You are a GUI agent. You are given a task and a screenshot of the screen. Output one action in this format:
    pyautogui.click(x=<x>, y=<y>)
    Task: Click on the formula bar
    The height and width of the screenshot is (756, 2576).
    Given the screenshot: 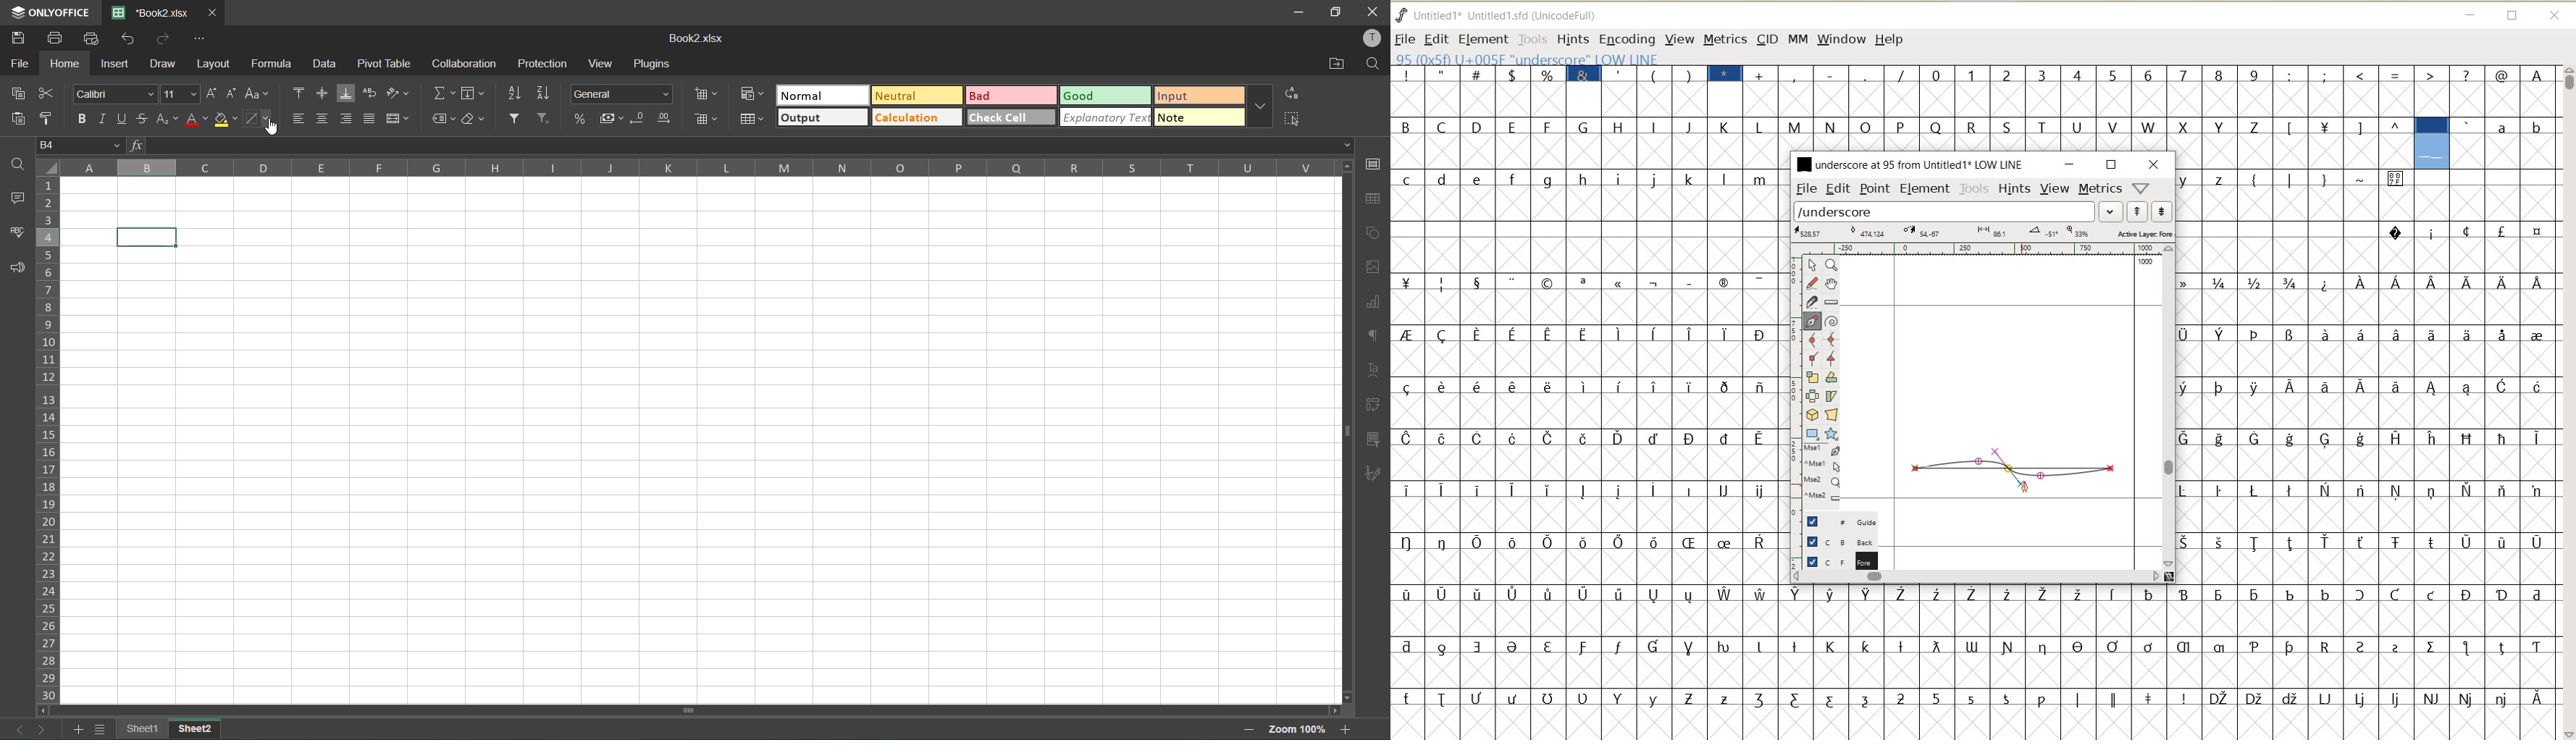 What is the action you would take?
    pyautogui.click(x=739, y=145)
    